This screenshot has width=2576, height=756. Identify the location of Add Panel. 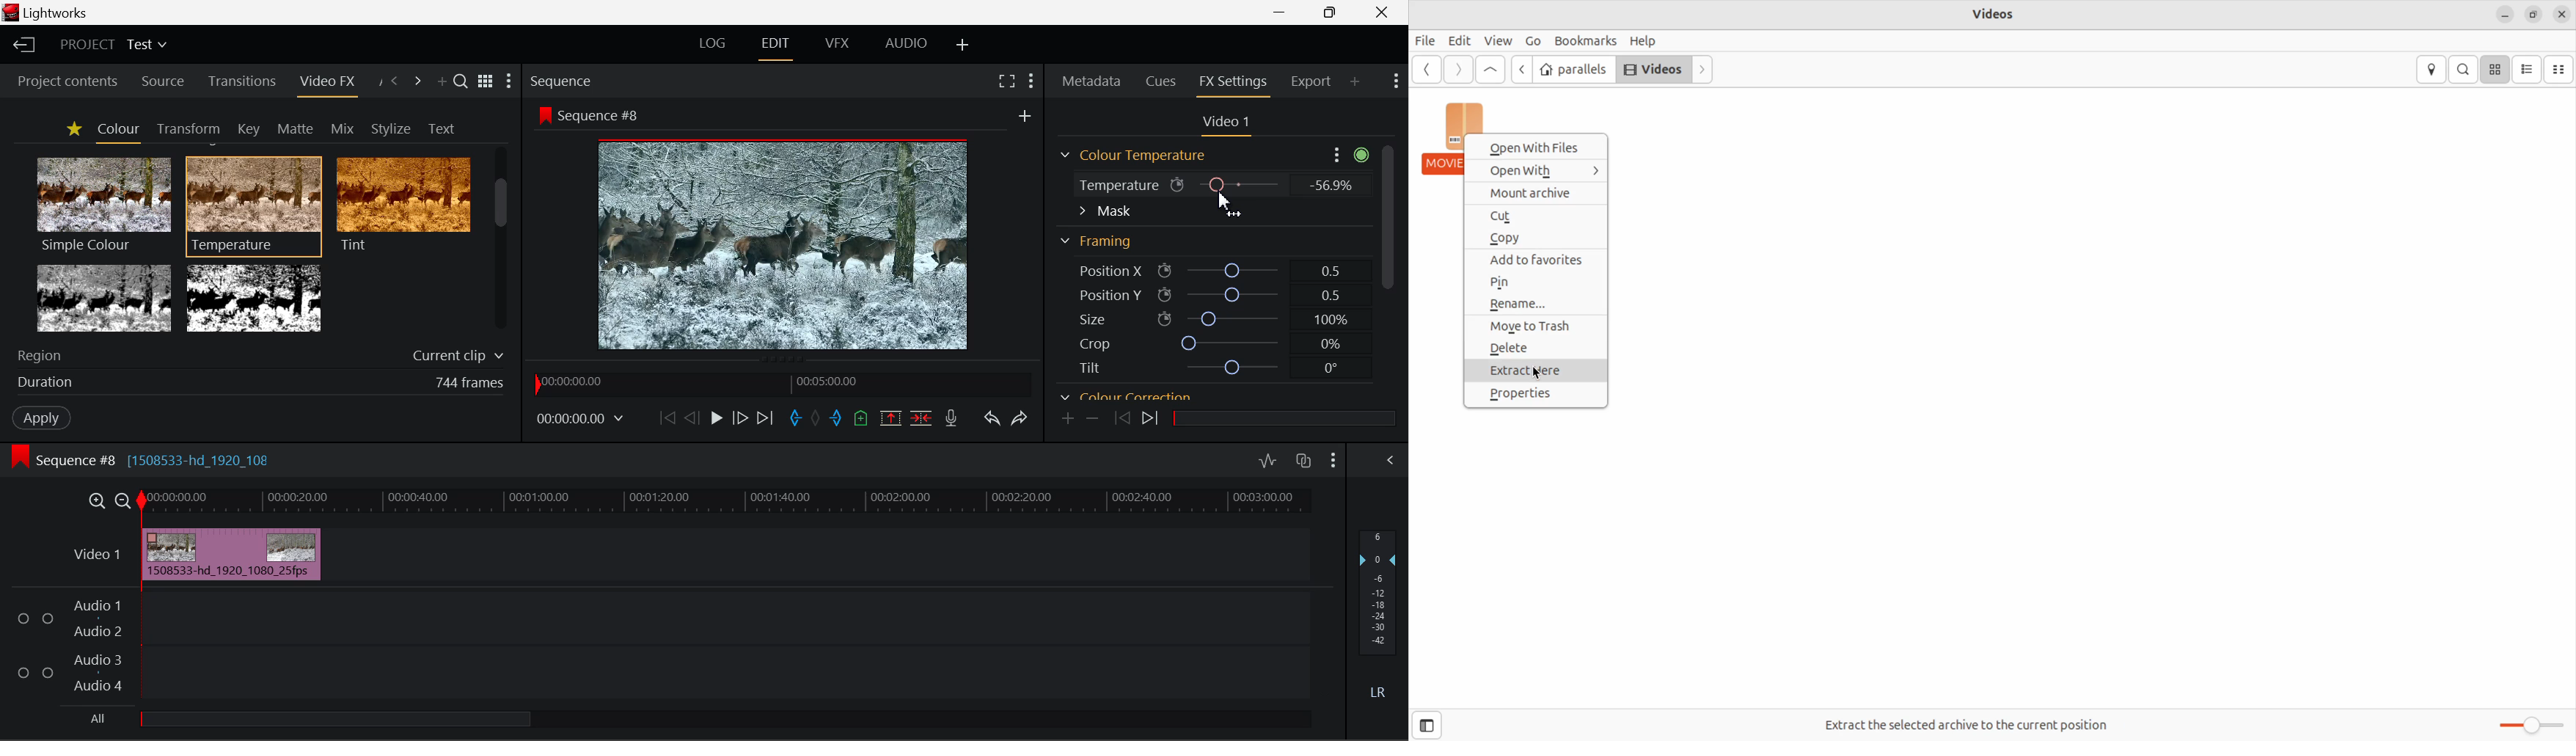
(1354, 86).